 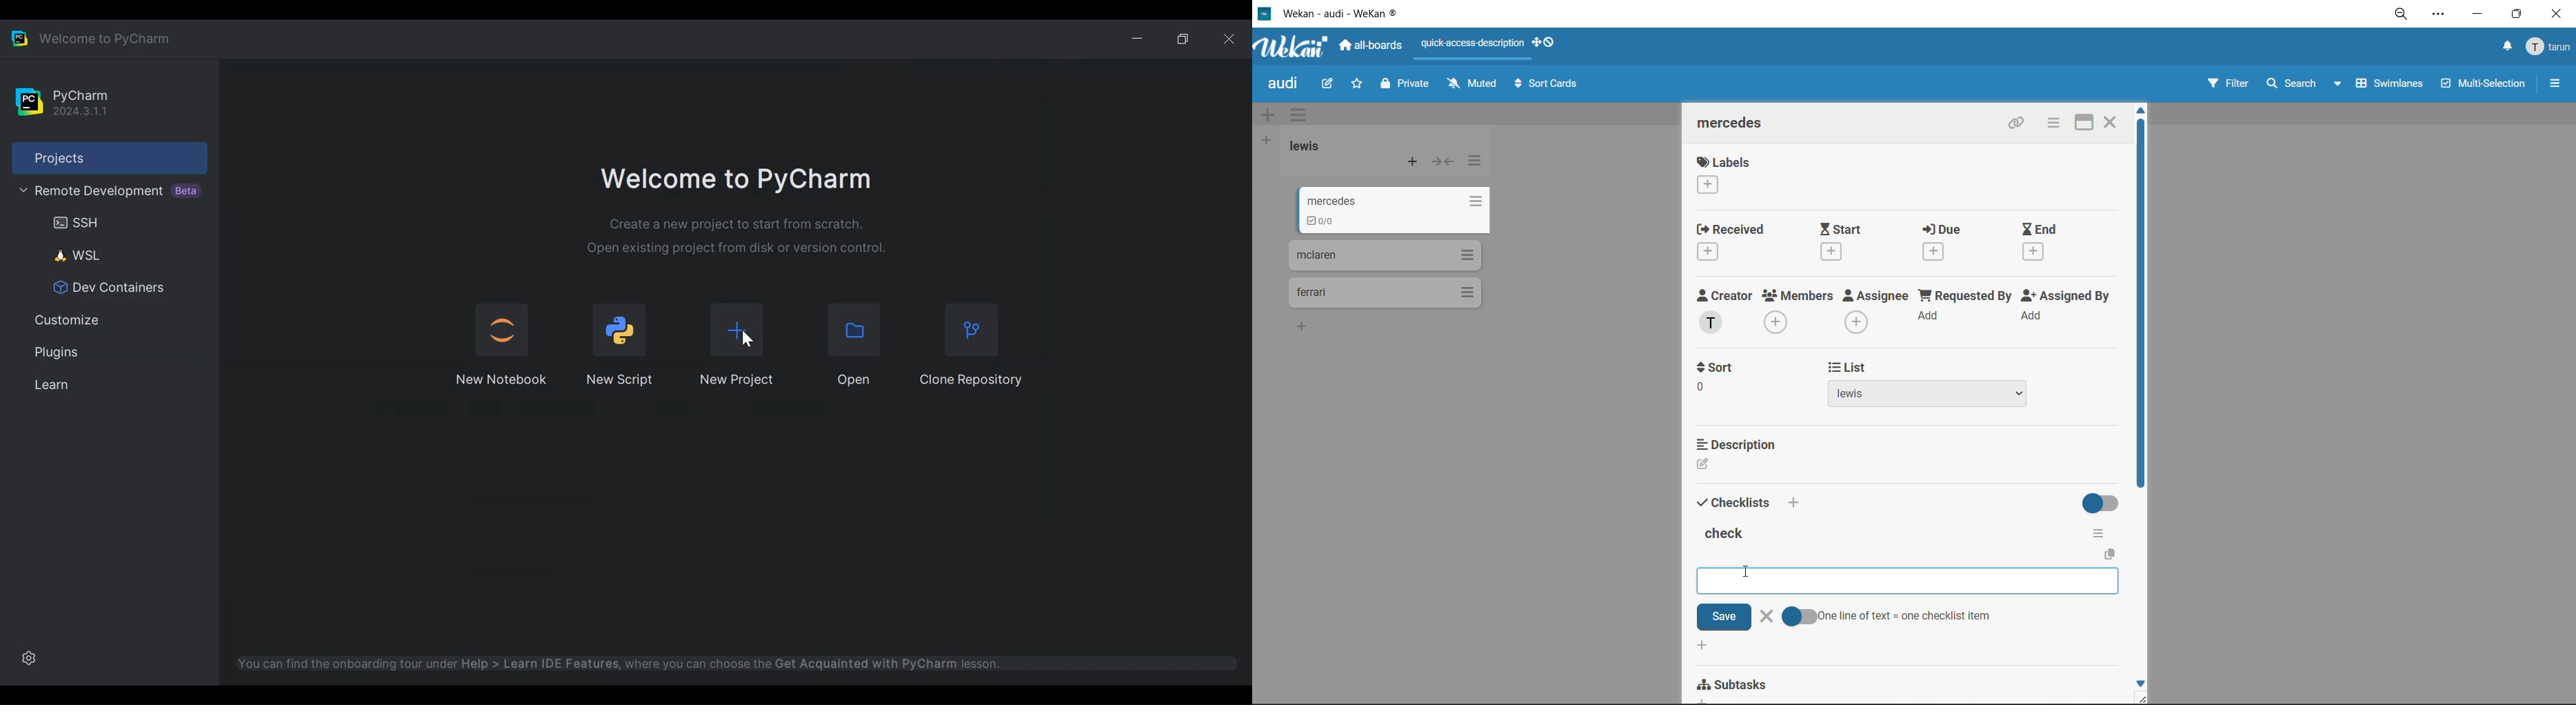 What do you see at coordinates (1329, 83) in the screenshot?
I see `edit` at bounding box center [1329, 83].